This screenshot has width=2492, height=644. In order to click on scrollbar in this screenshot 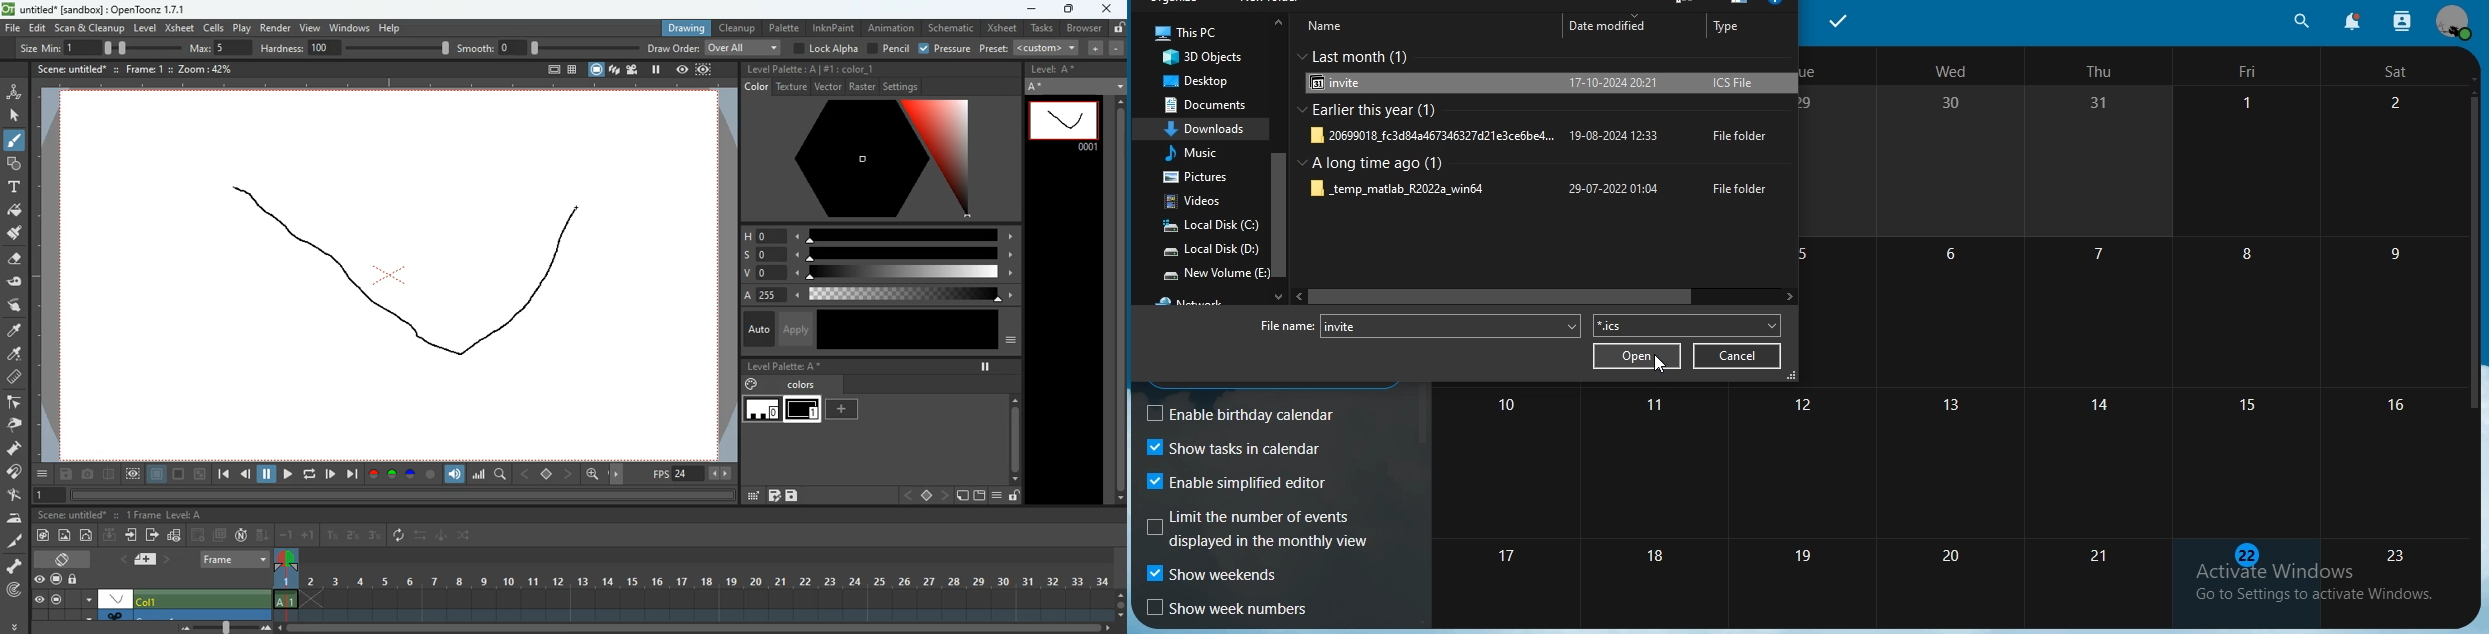, I will do `click(1280, 162)`.